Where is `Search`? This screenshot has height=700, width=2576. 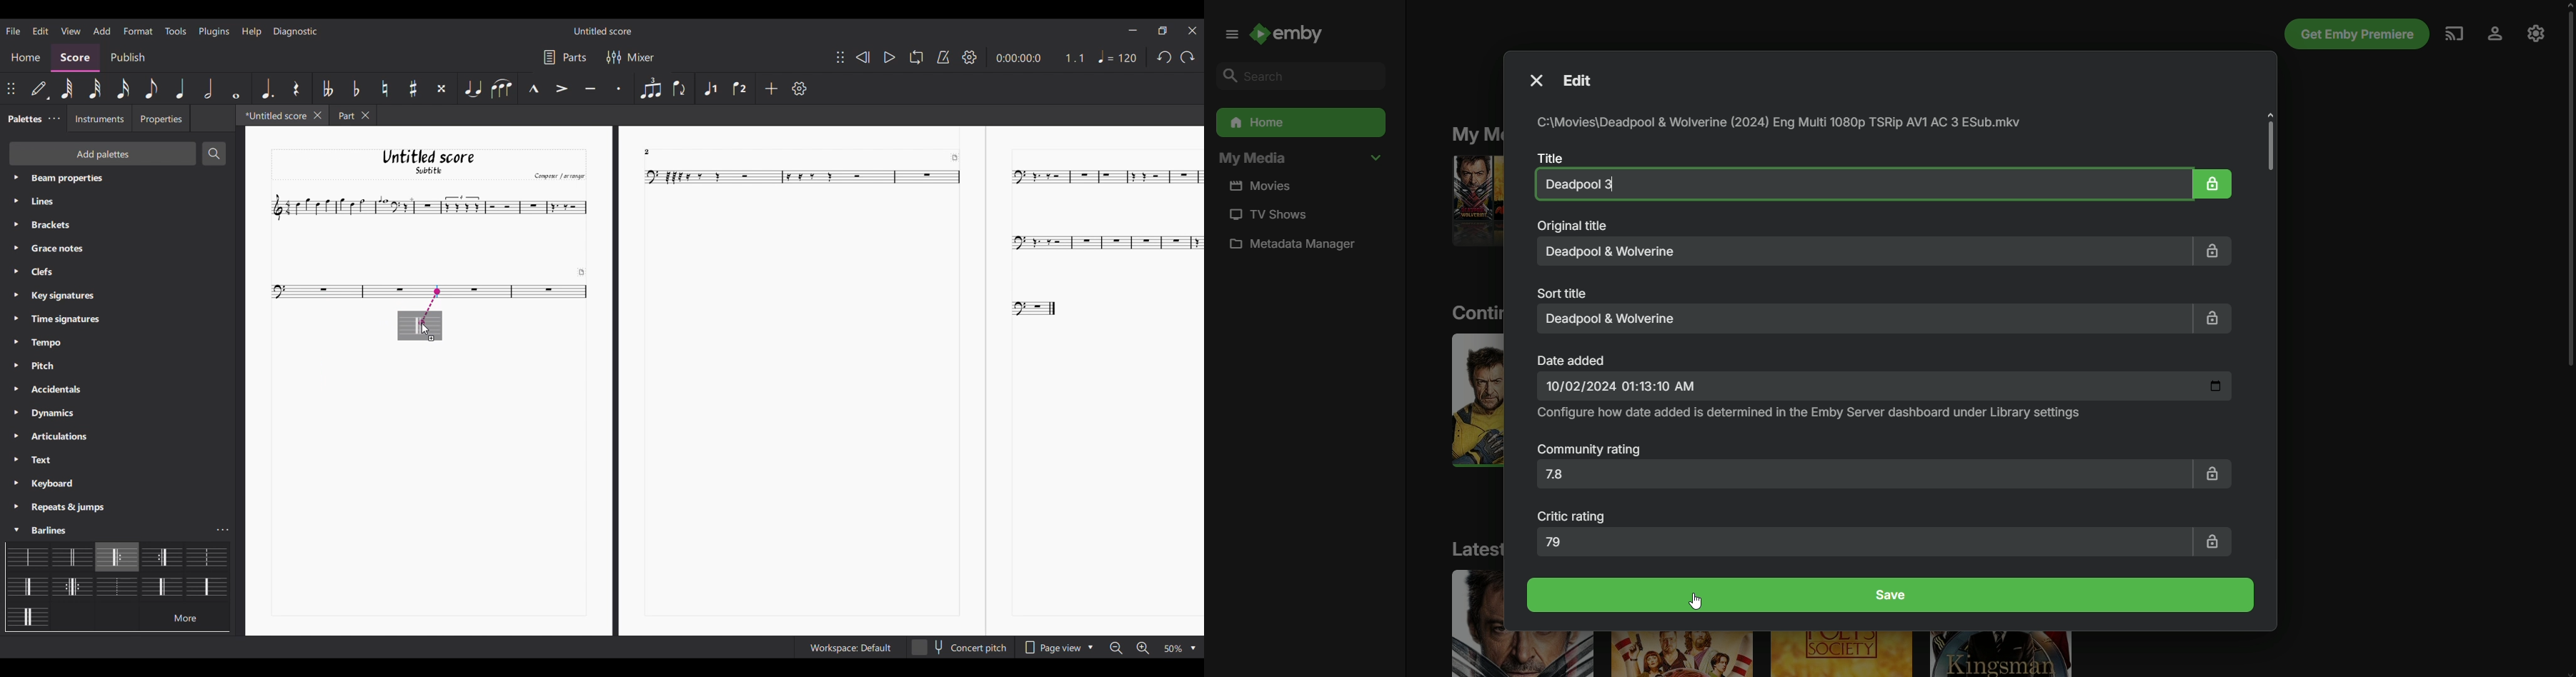 Search is located at coordinates (214, 153).